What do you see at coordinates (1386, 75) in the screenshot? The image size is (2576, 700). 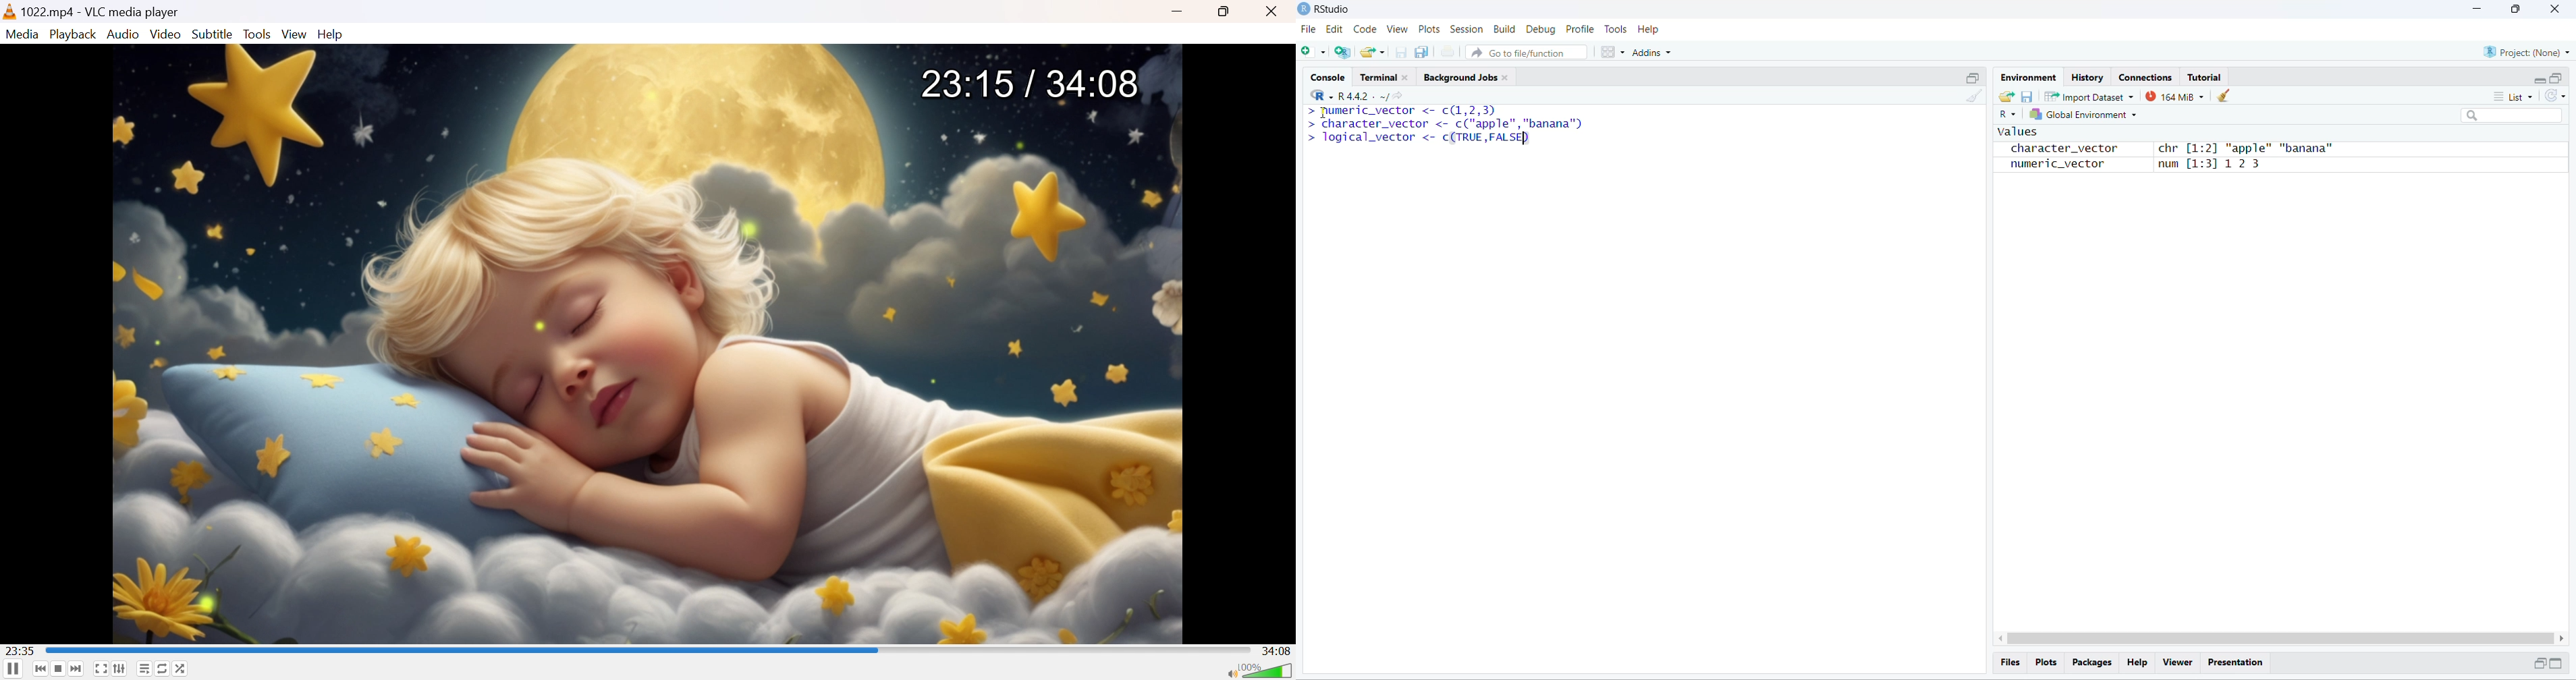 I see `Terminal` at bounding box center [1386, 75].